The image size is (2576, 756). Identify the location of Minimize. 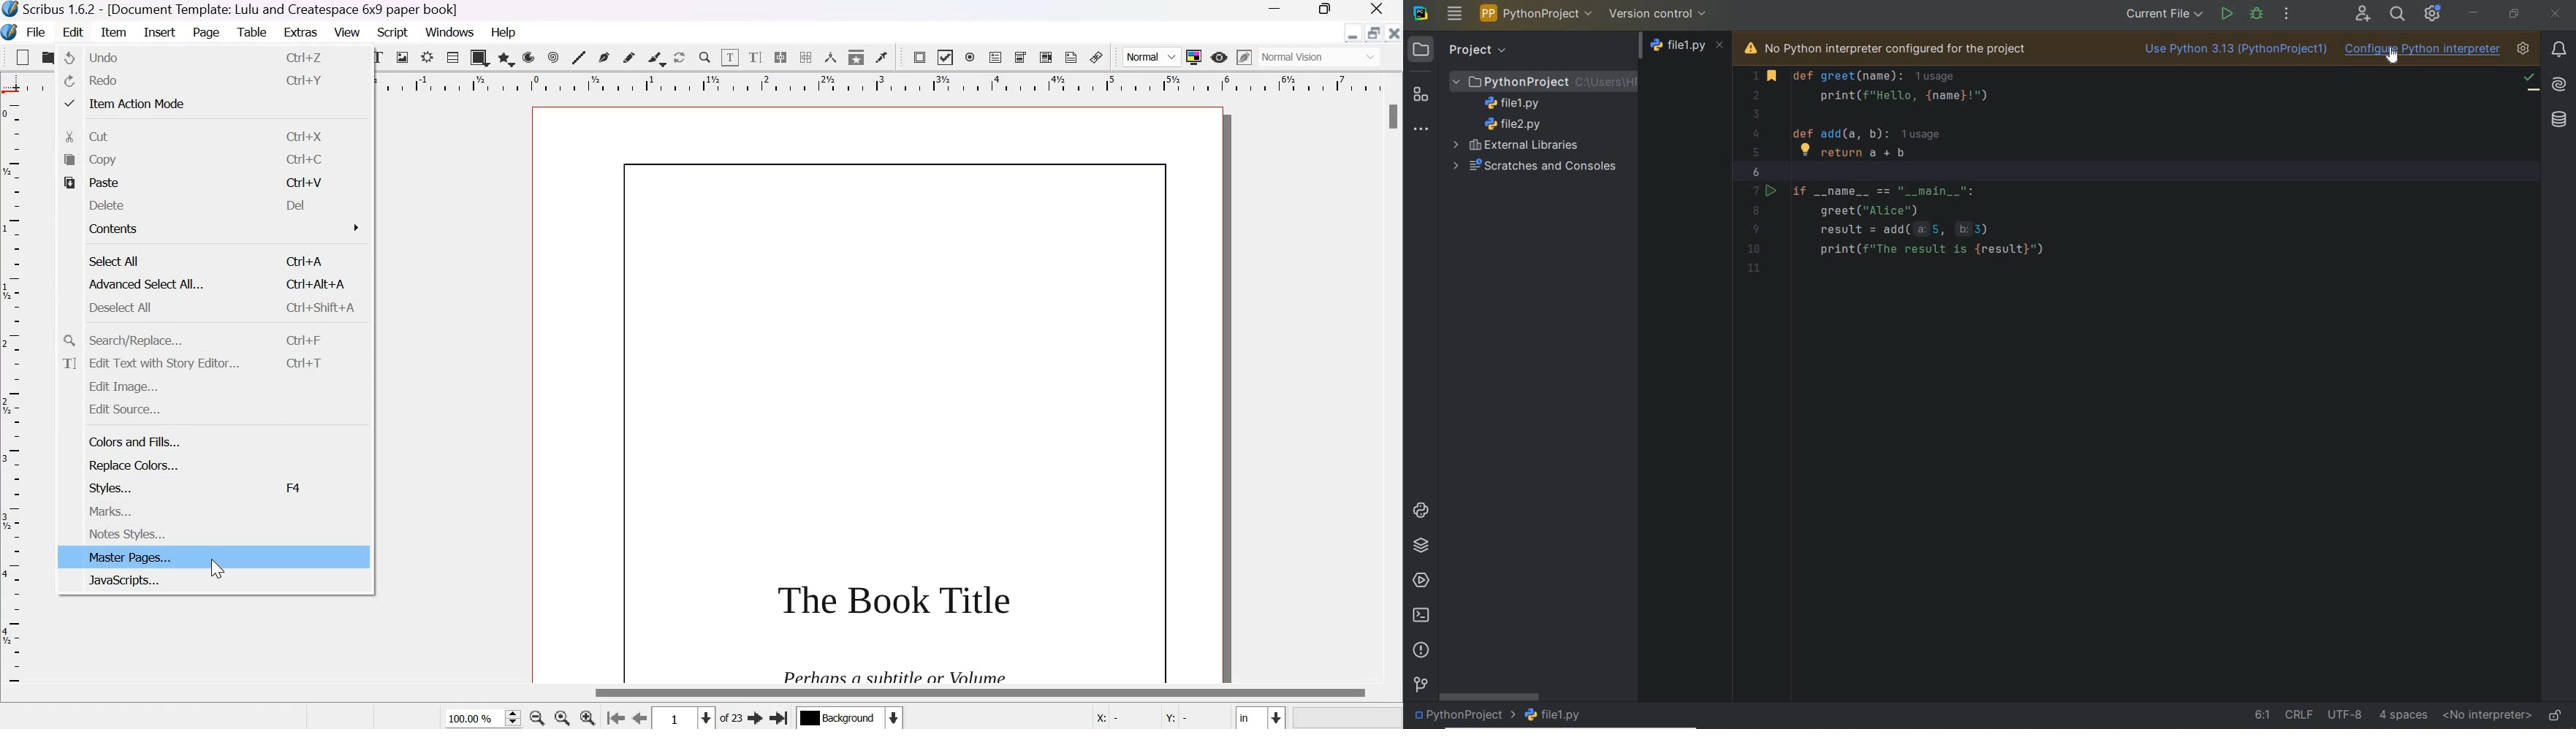
(1273, 8).